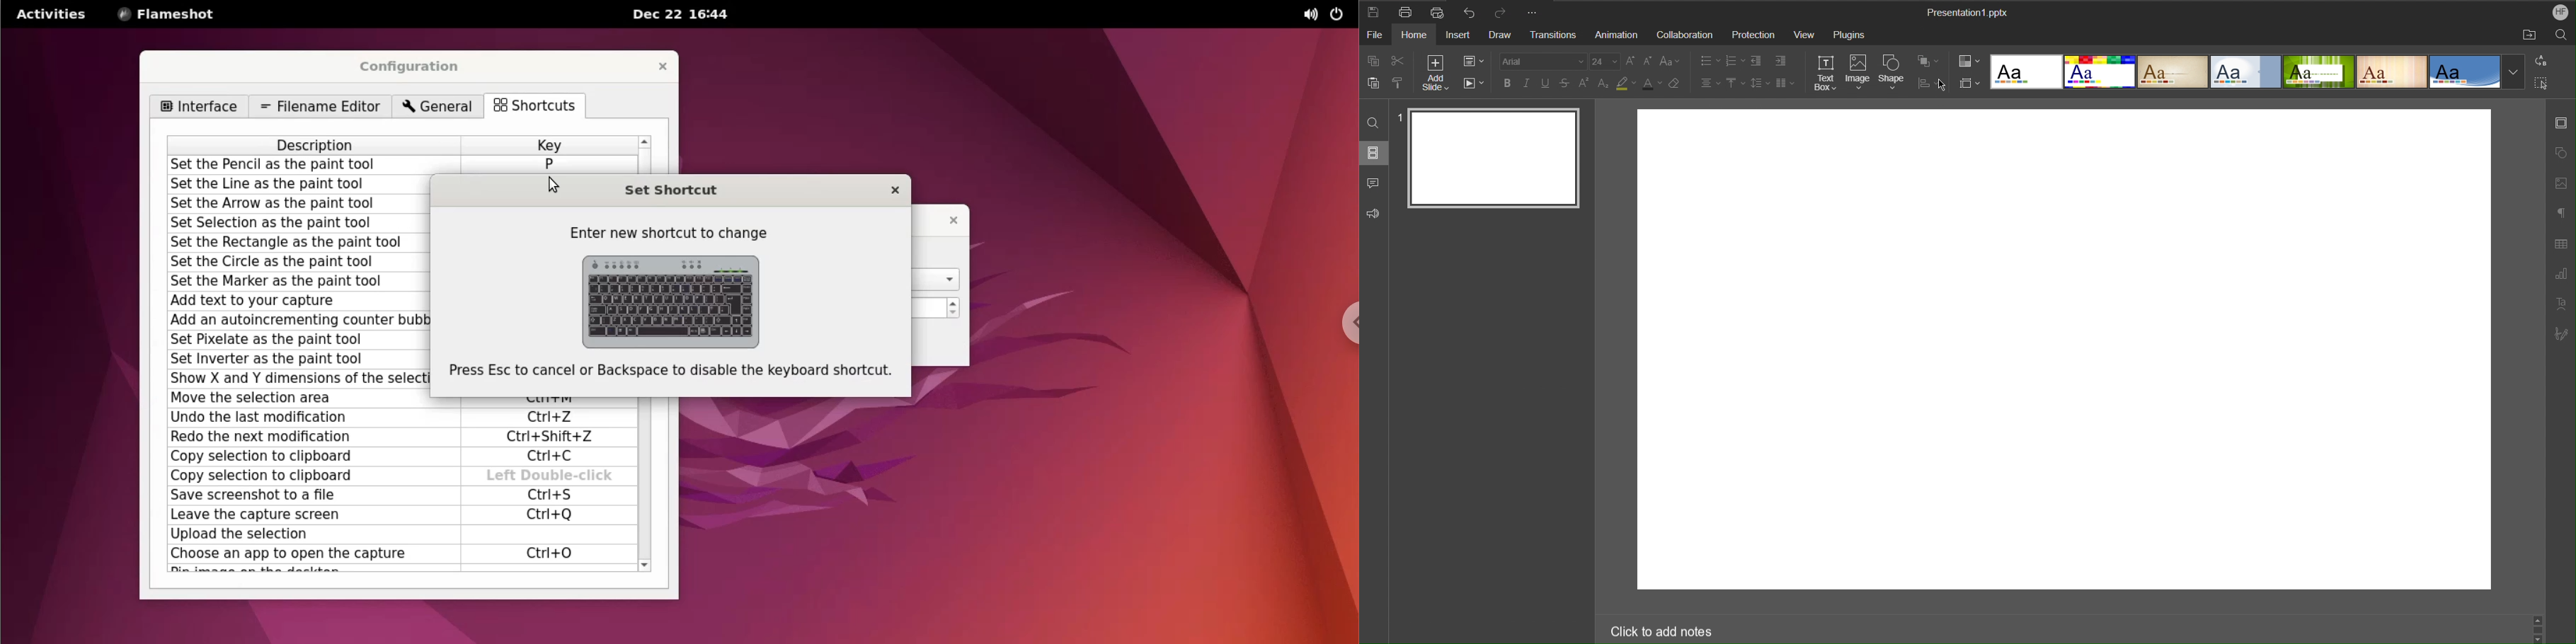 This screenshot has height=644, width=2576. I want to click on Align, so click(1928, 81).